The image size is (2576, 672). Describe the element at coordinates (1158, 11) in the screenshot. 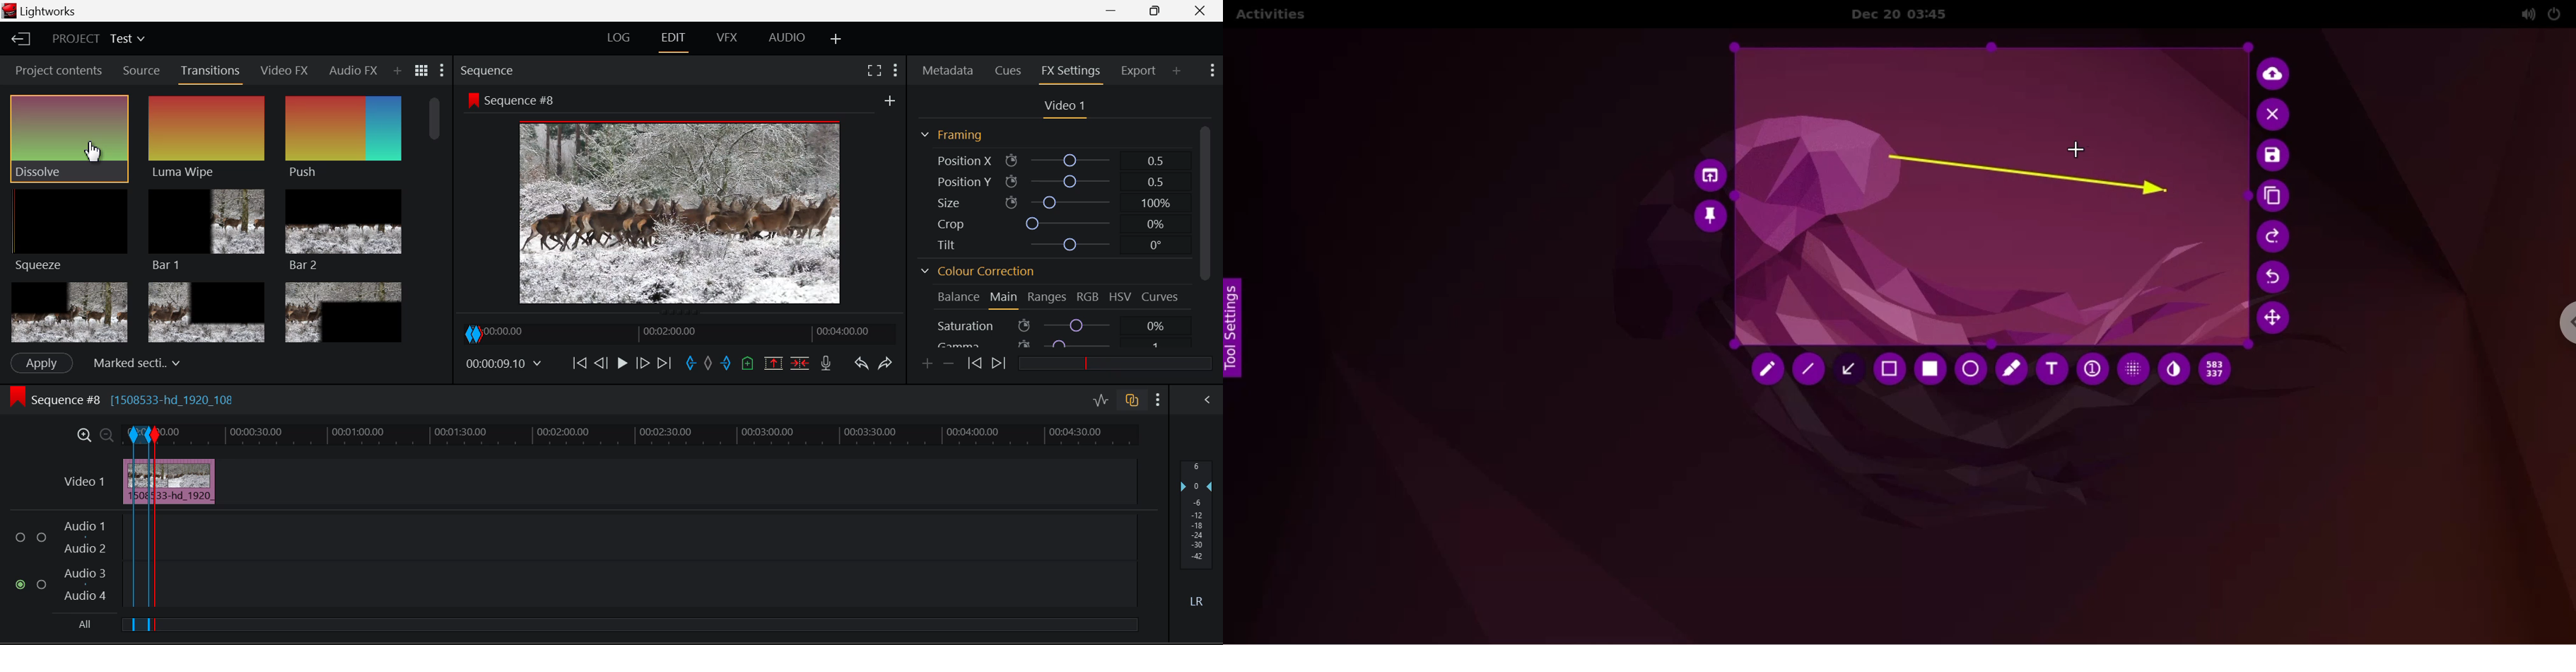

I see `Minimize` at that location.